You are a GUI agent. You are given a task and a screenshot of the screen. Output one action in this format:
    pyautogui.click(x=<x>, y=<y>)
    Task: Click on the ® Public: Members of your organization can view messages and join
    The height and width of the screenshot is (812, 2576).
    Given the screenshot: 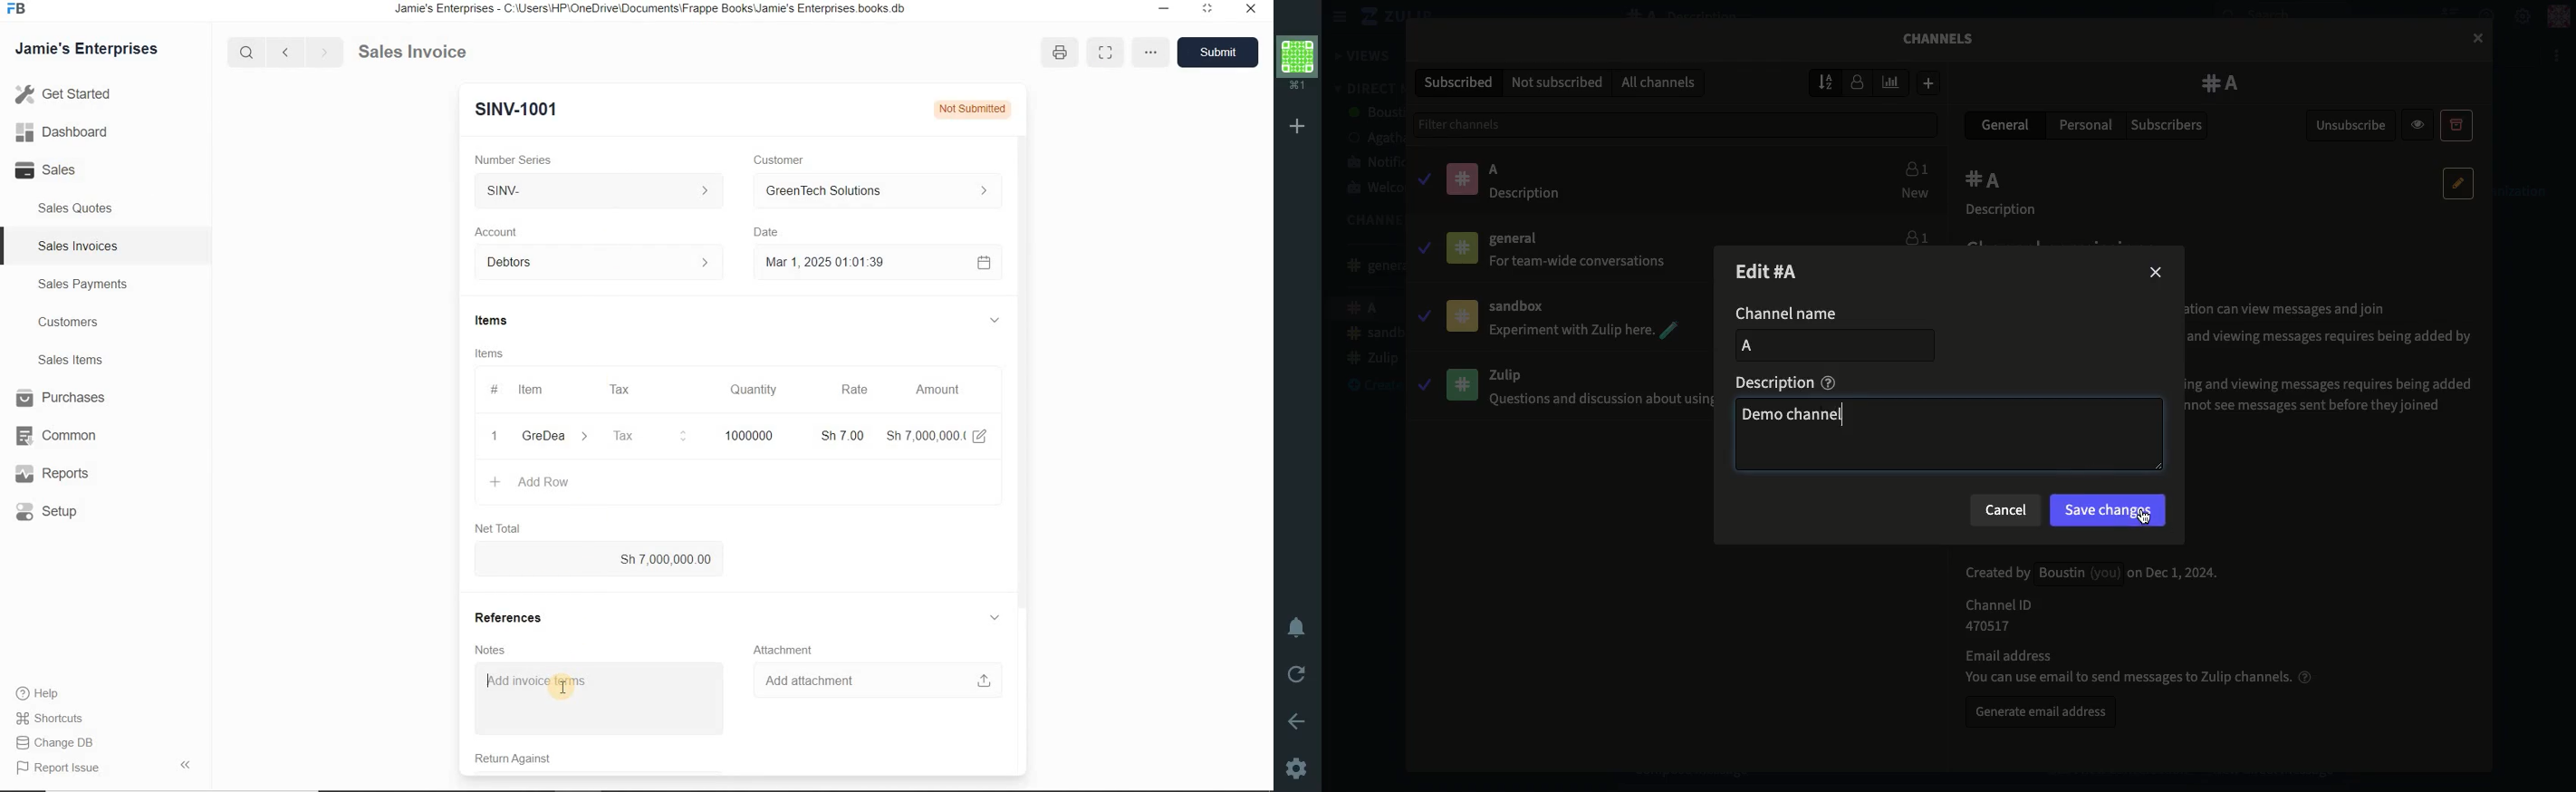 What is the action you would take?
    pyautogui.click(x=2292, y=308)
    